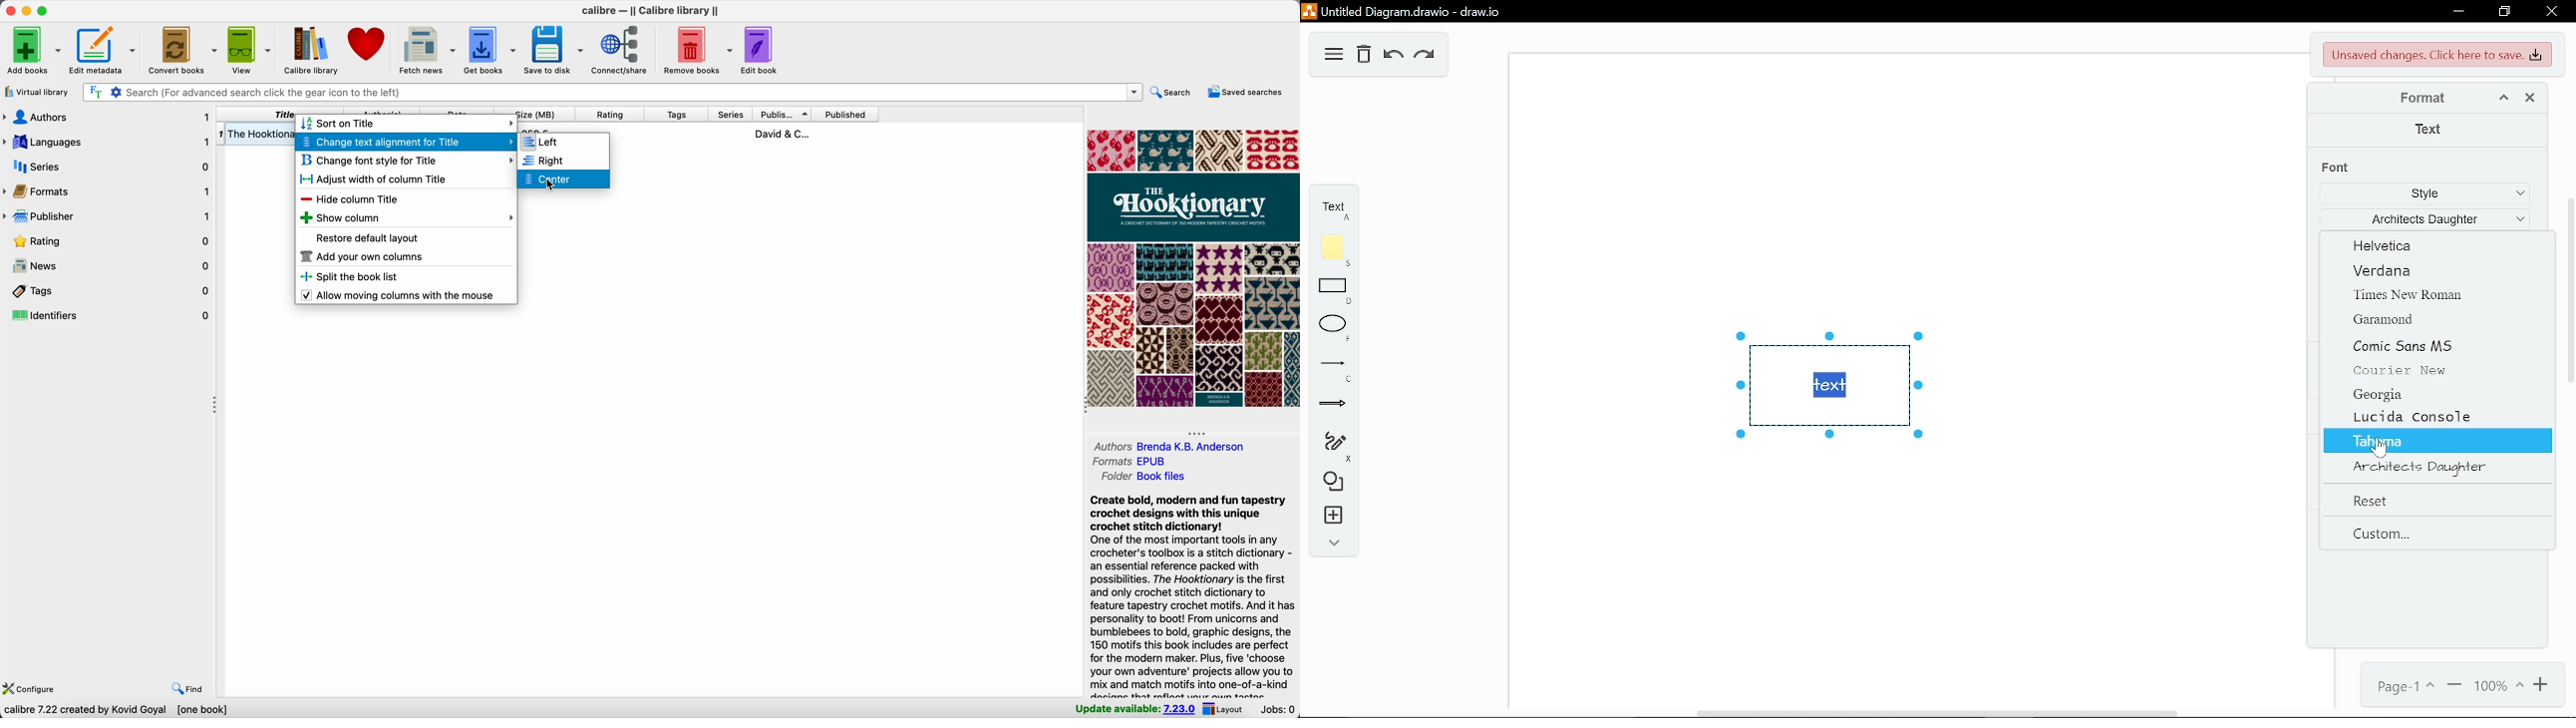  I want to click on update available, so click(1137, 707).